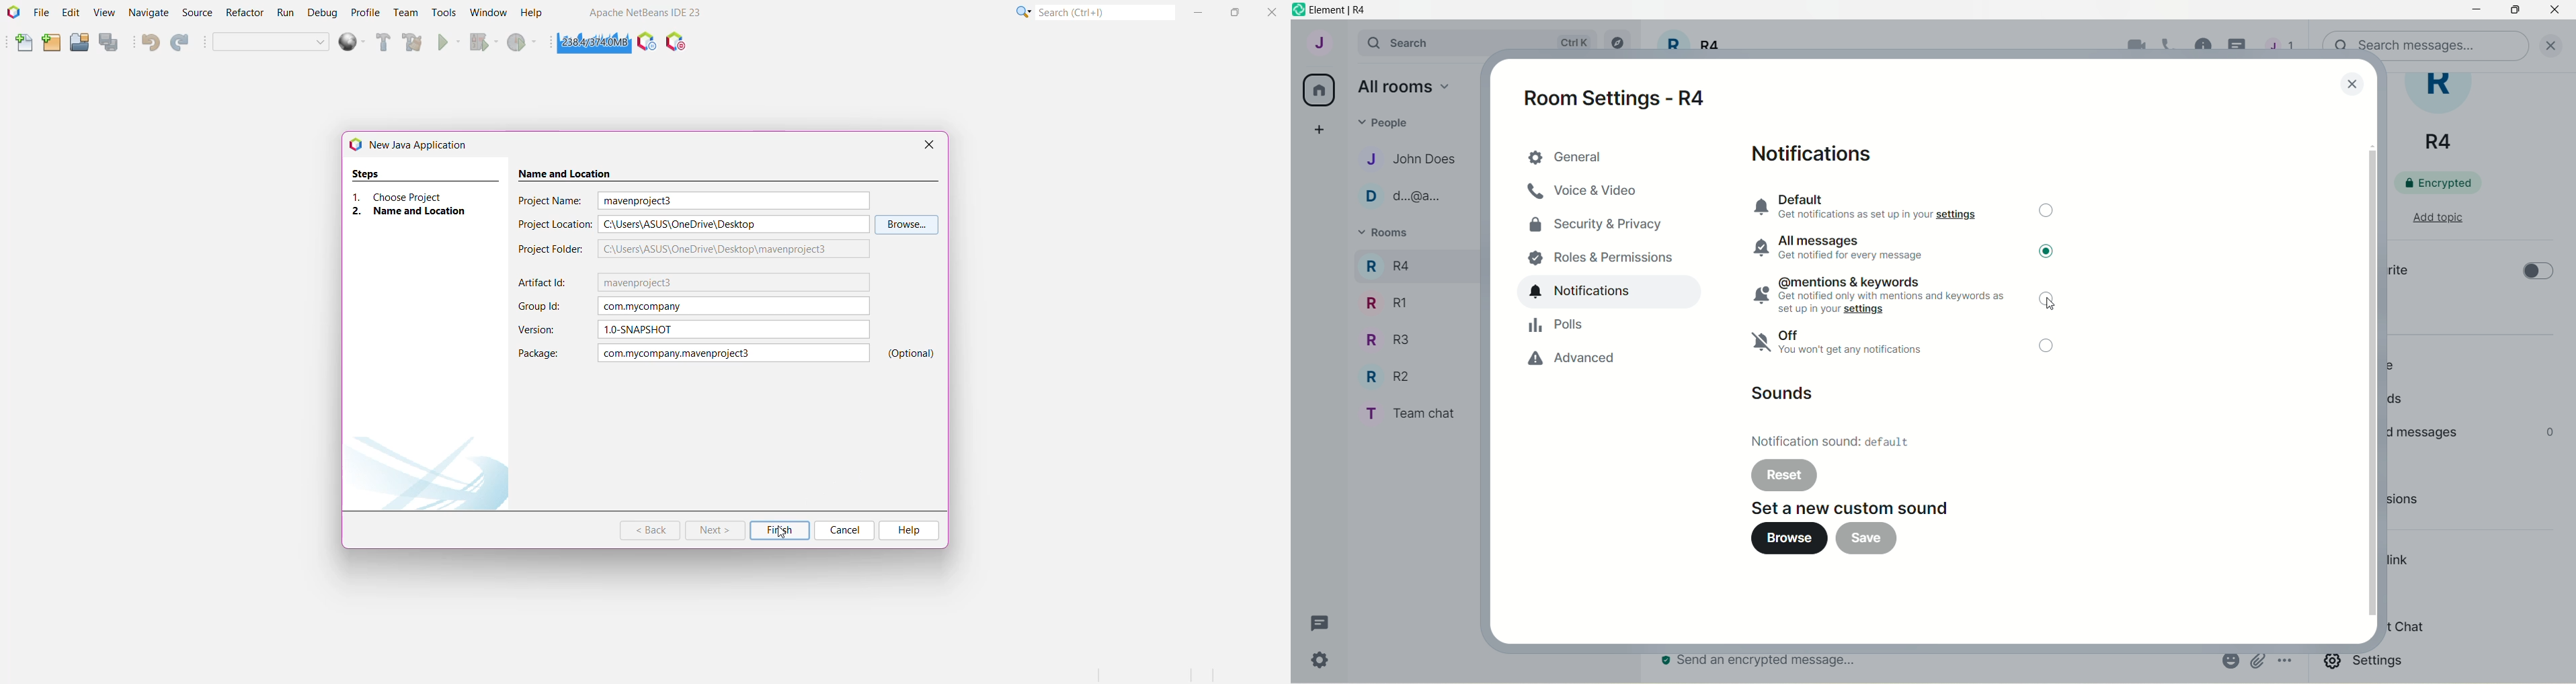 The image size is (2576, 700). I want to click on sounds, so click(1788, 395).